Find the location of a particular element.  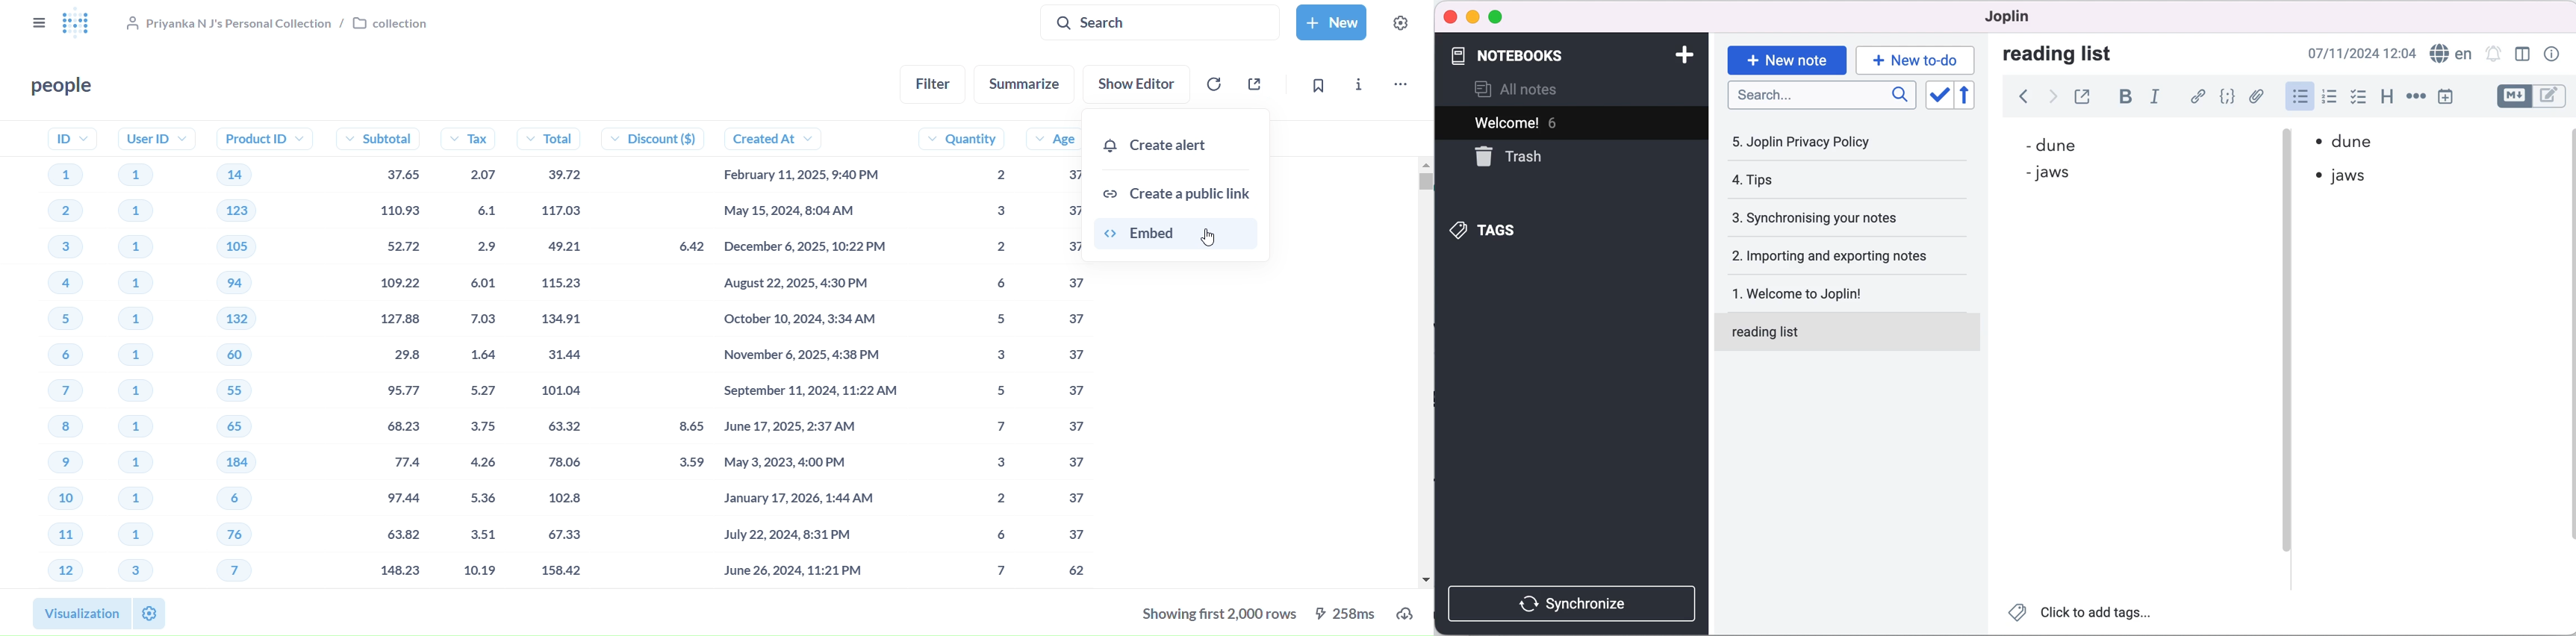

note properties is located at coordinates (2555, 53).